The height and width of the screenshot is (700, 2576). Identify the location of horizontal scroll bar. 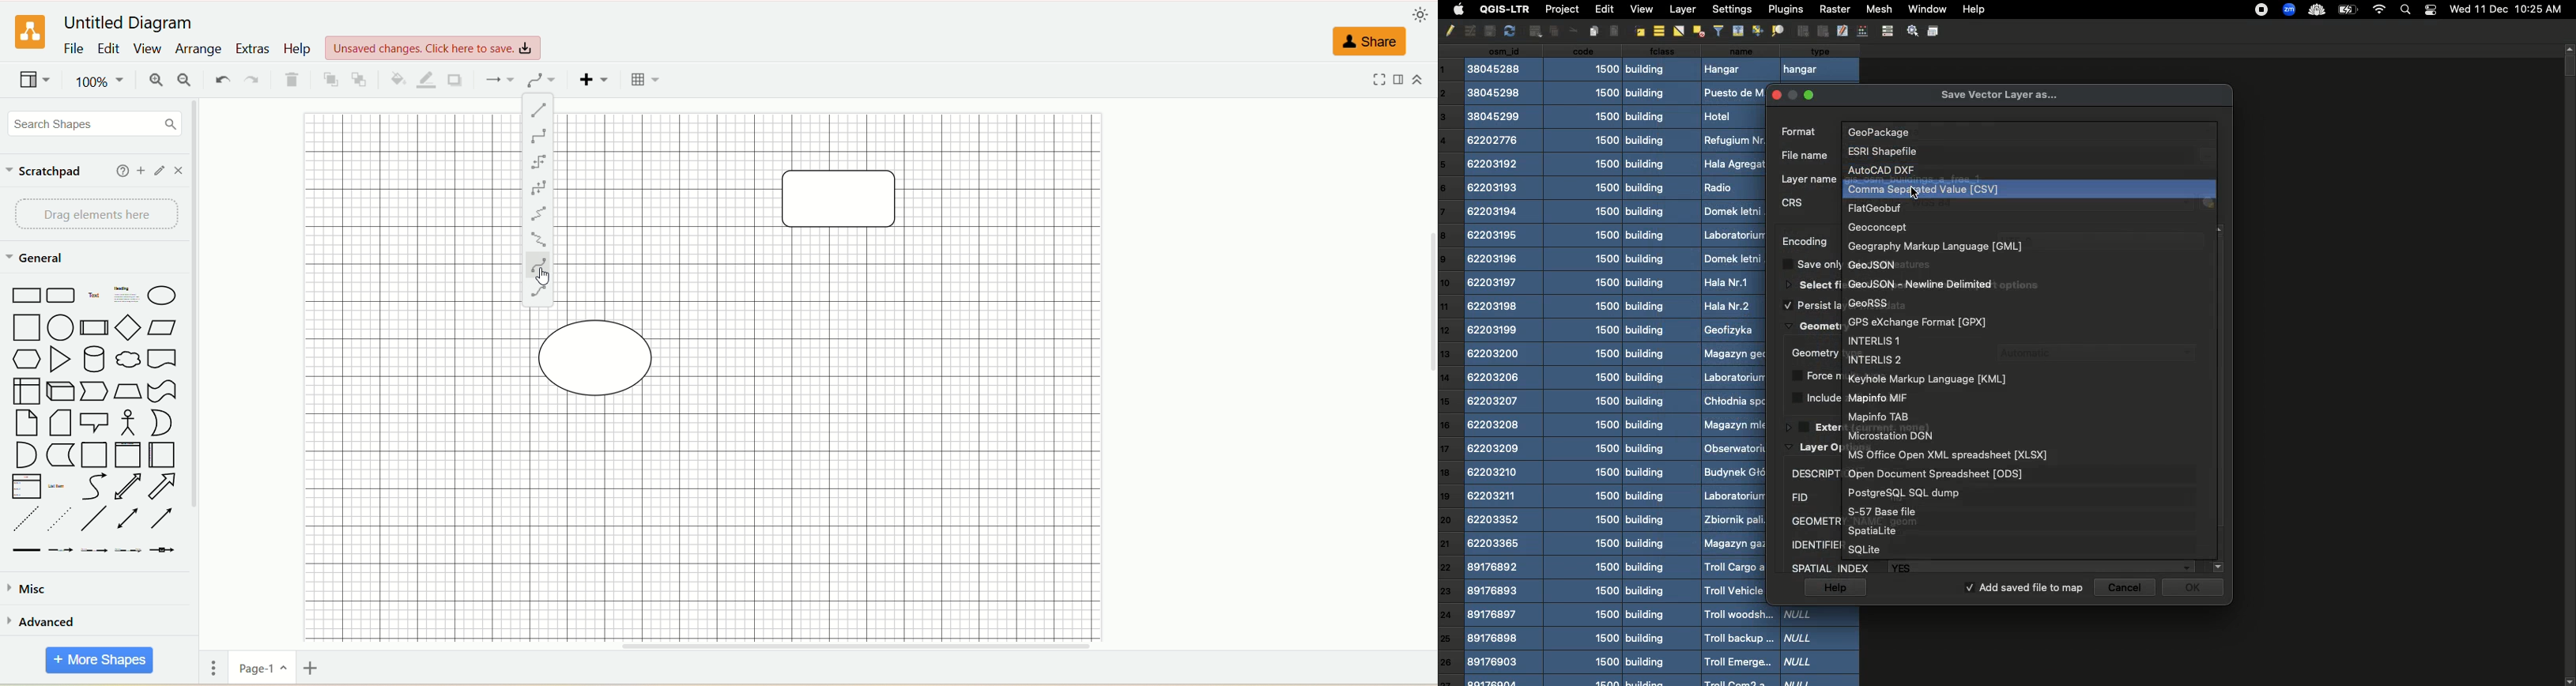
(815, 646).